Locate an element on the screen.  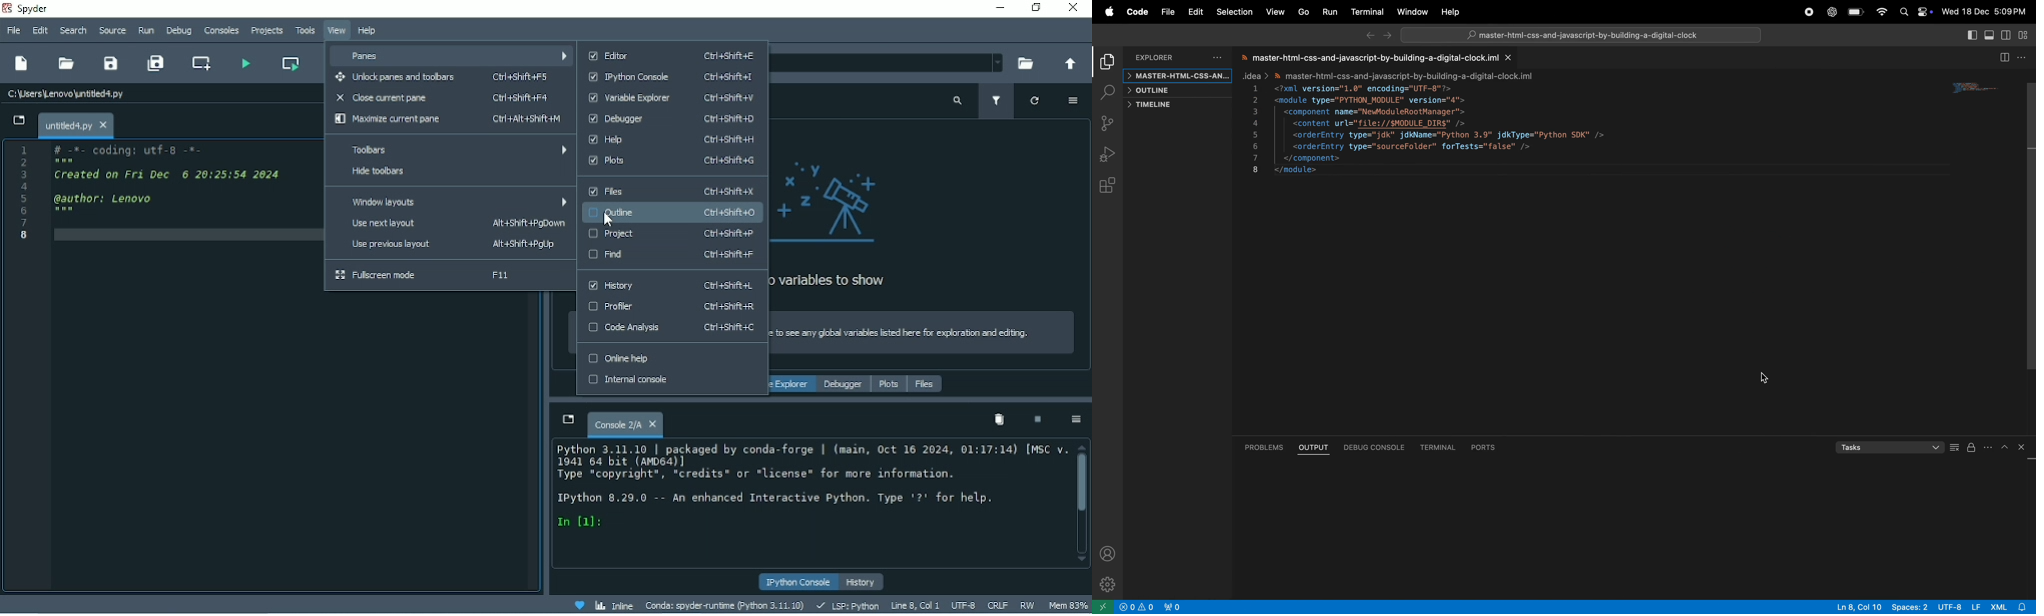
Profiler is located at coordinates (672, 307).